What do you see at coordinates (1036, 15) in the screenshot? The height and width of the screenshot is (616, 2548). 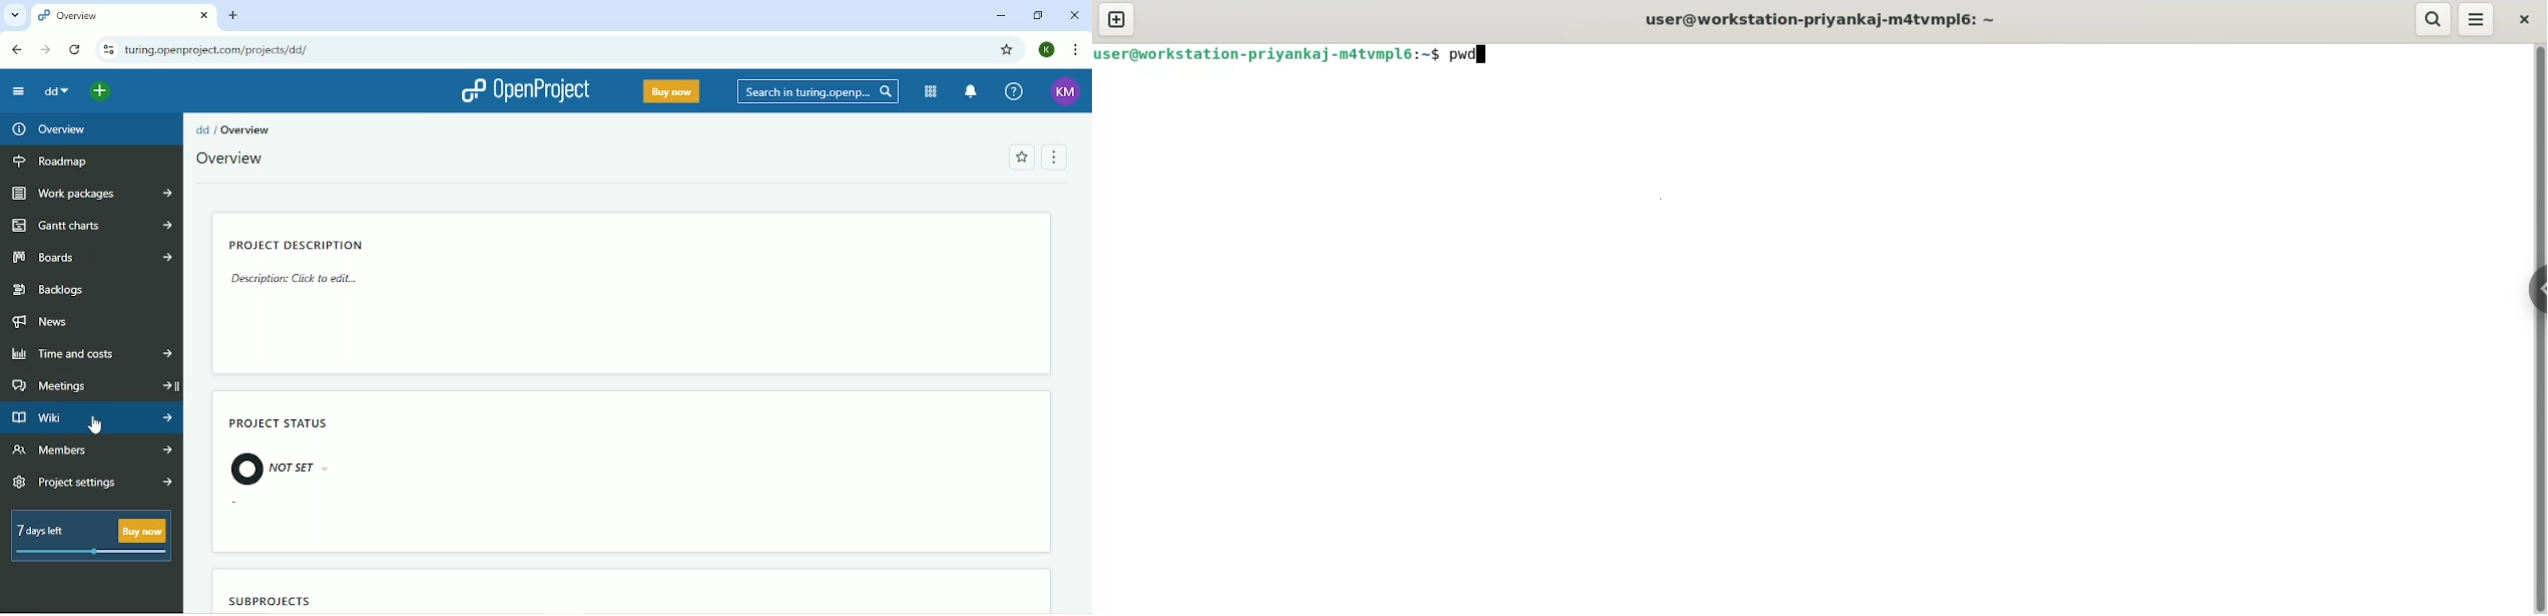 I see `Restore down` at bounding box center [1036, 15].